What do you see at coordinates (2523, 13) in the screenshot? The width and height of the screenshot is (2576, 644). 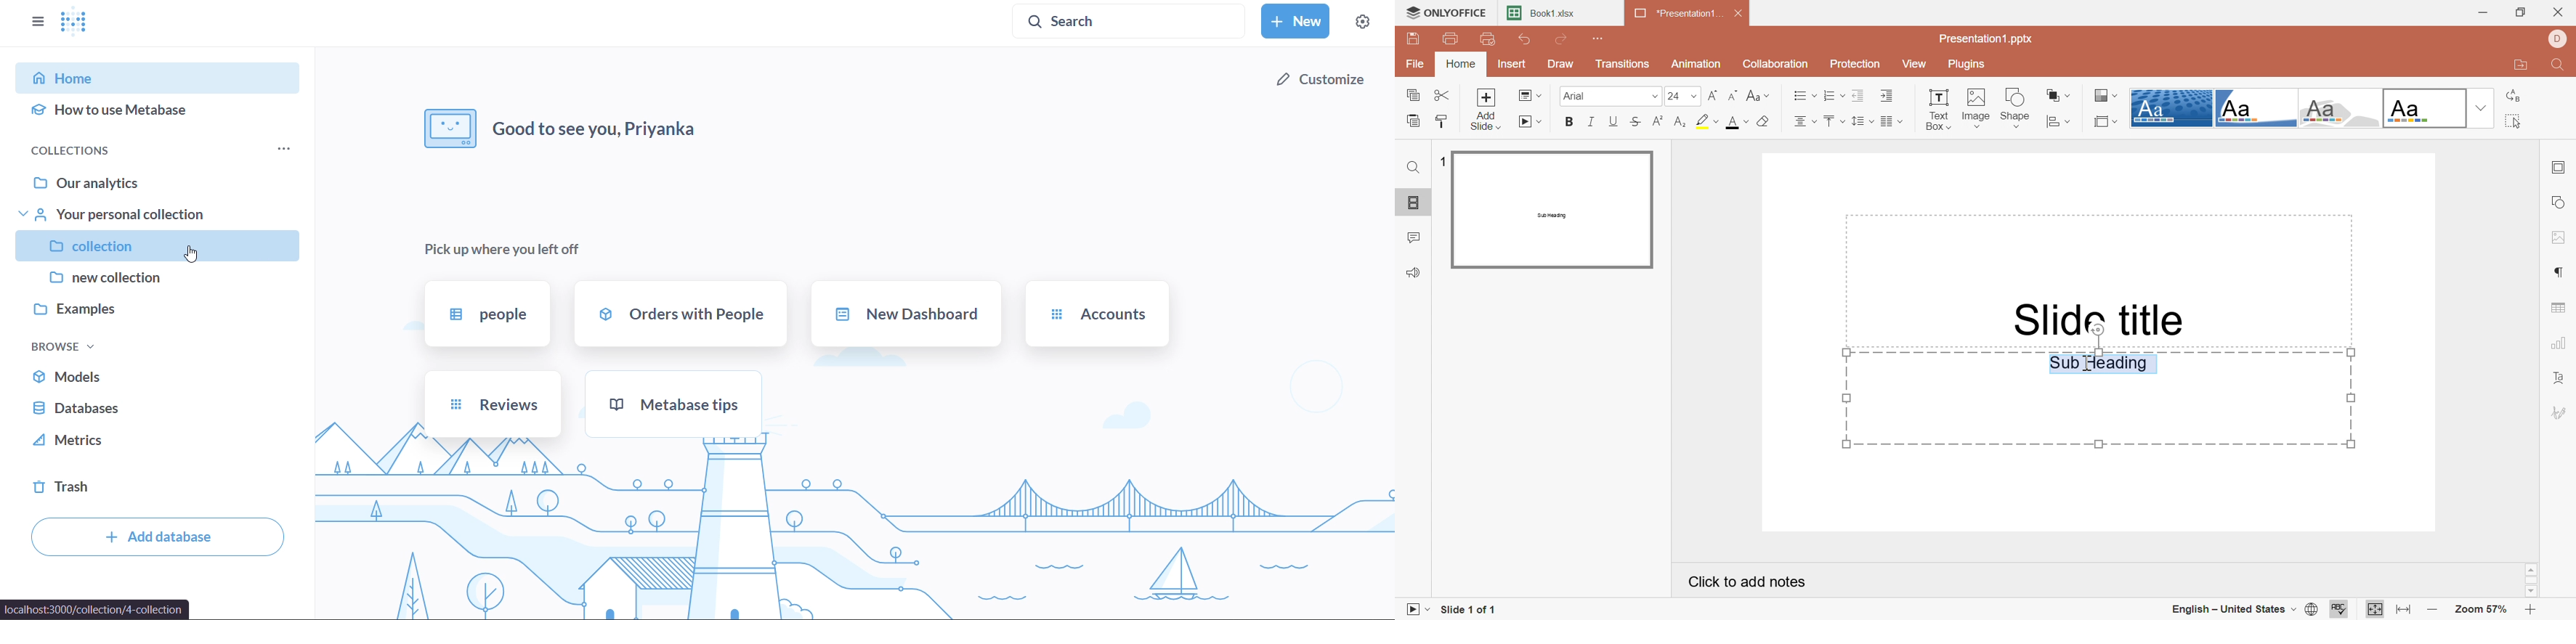 I see `Restore Down` at bounding box center [2523, 13].